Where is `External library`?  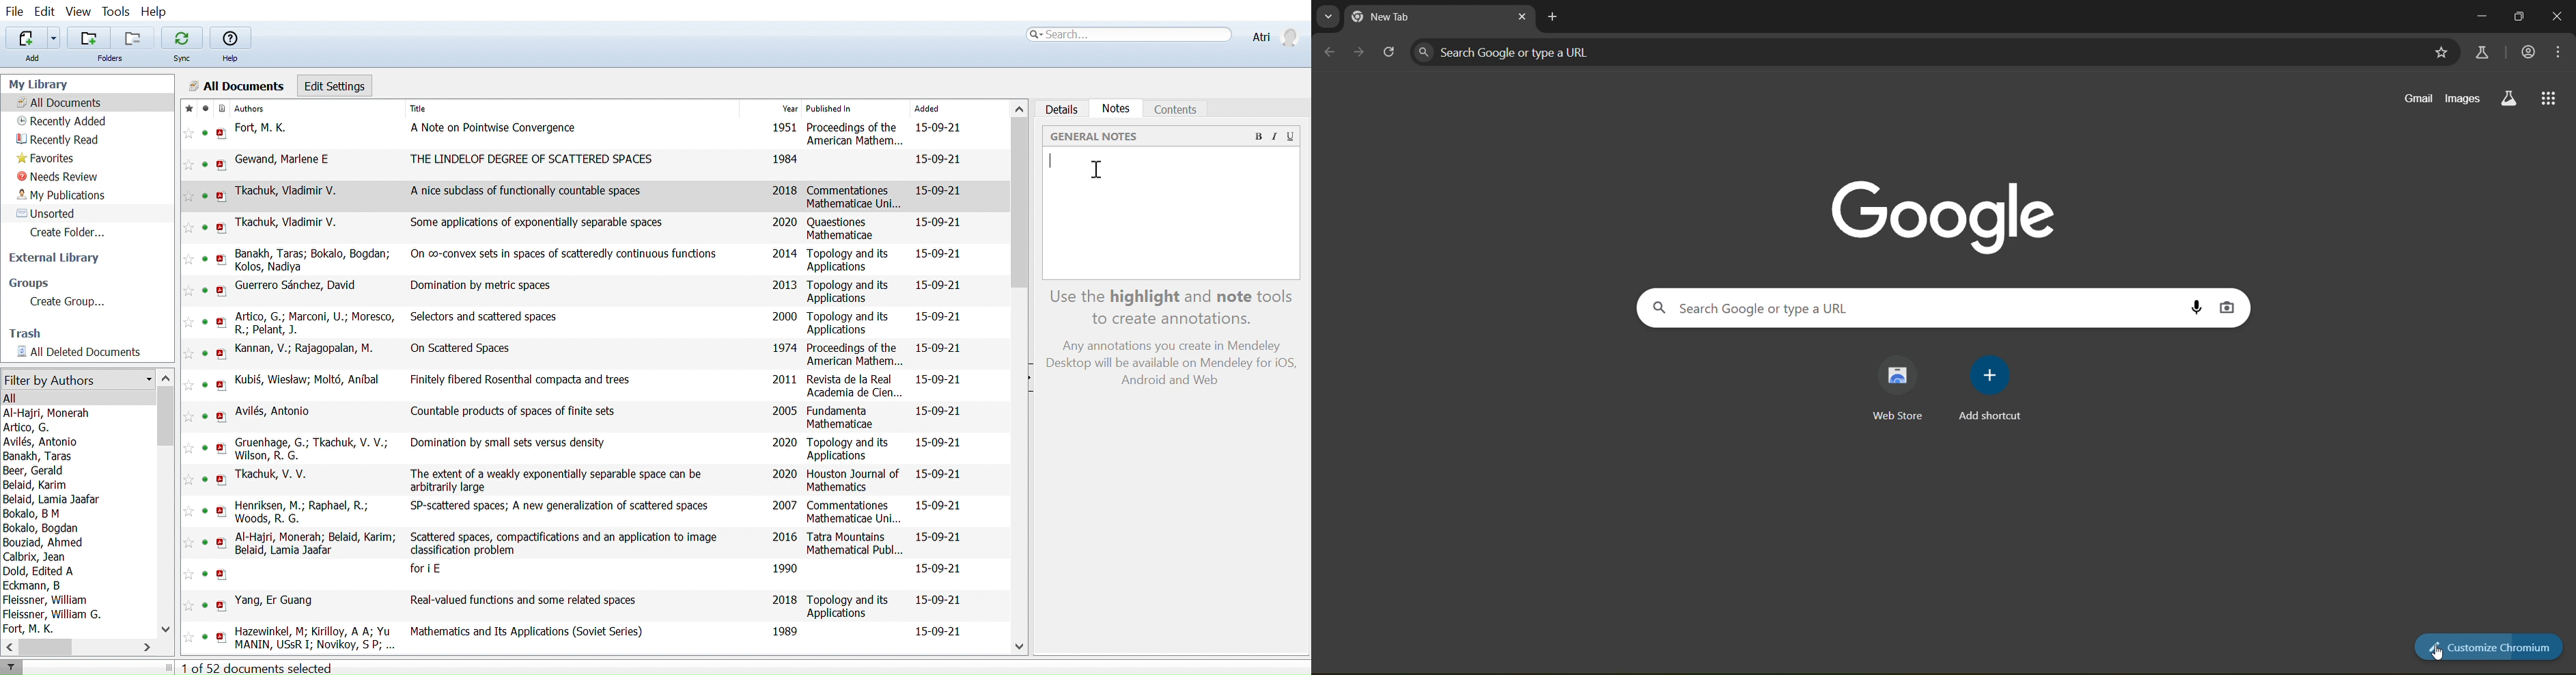
External library is located at coordinates (55, 258).